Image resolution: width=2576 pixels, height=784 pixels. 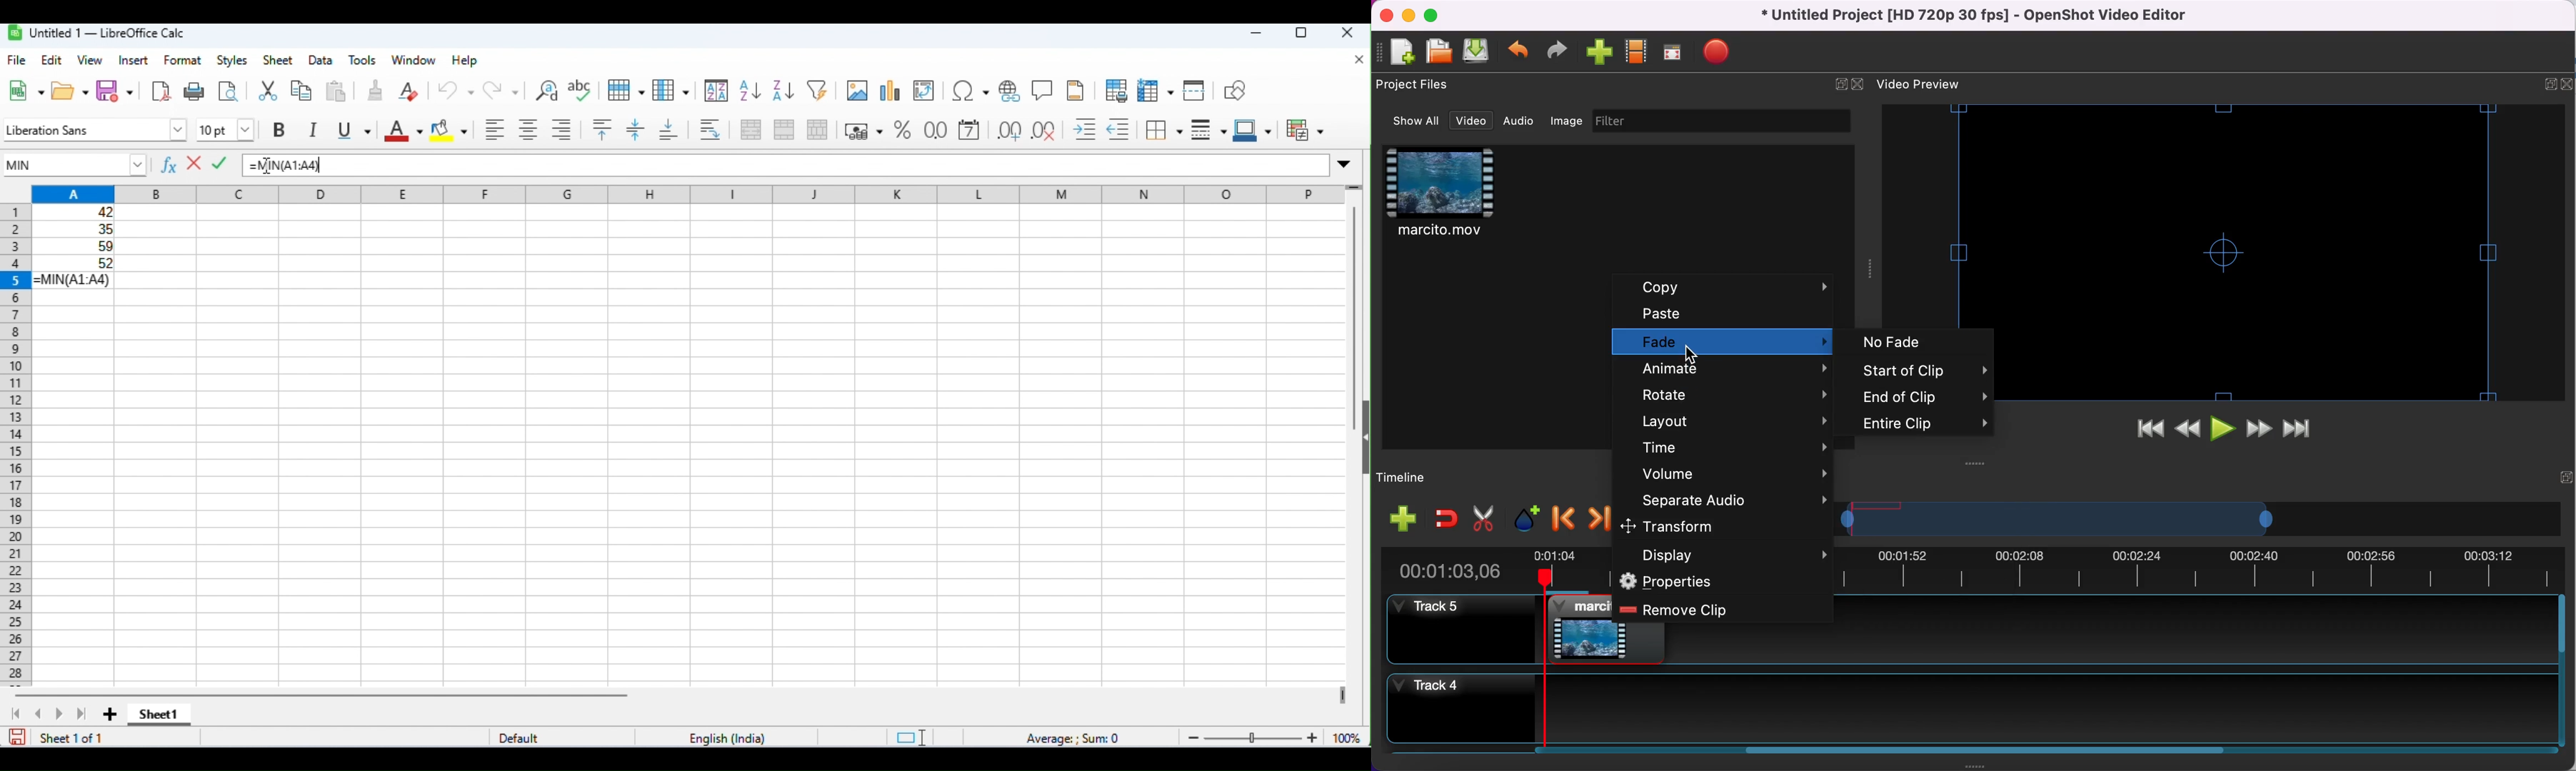 What do you see at coordinates (376, 91) in the screenshot?
I see `clone` at bounding box center [376, 91].